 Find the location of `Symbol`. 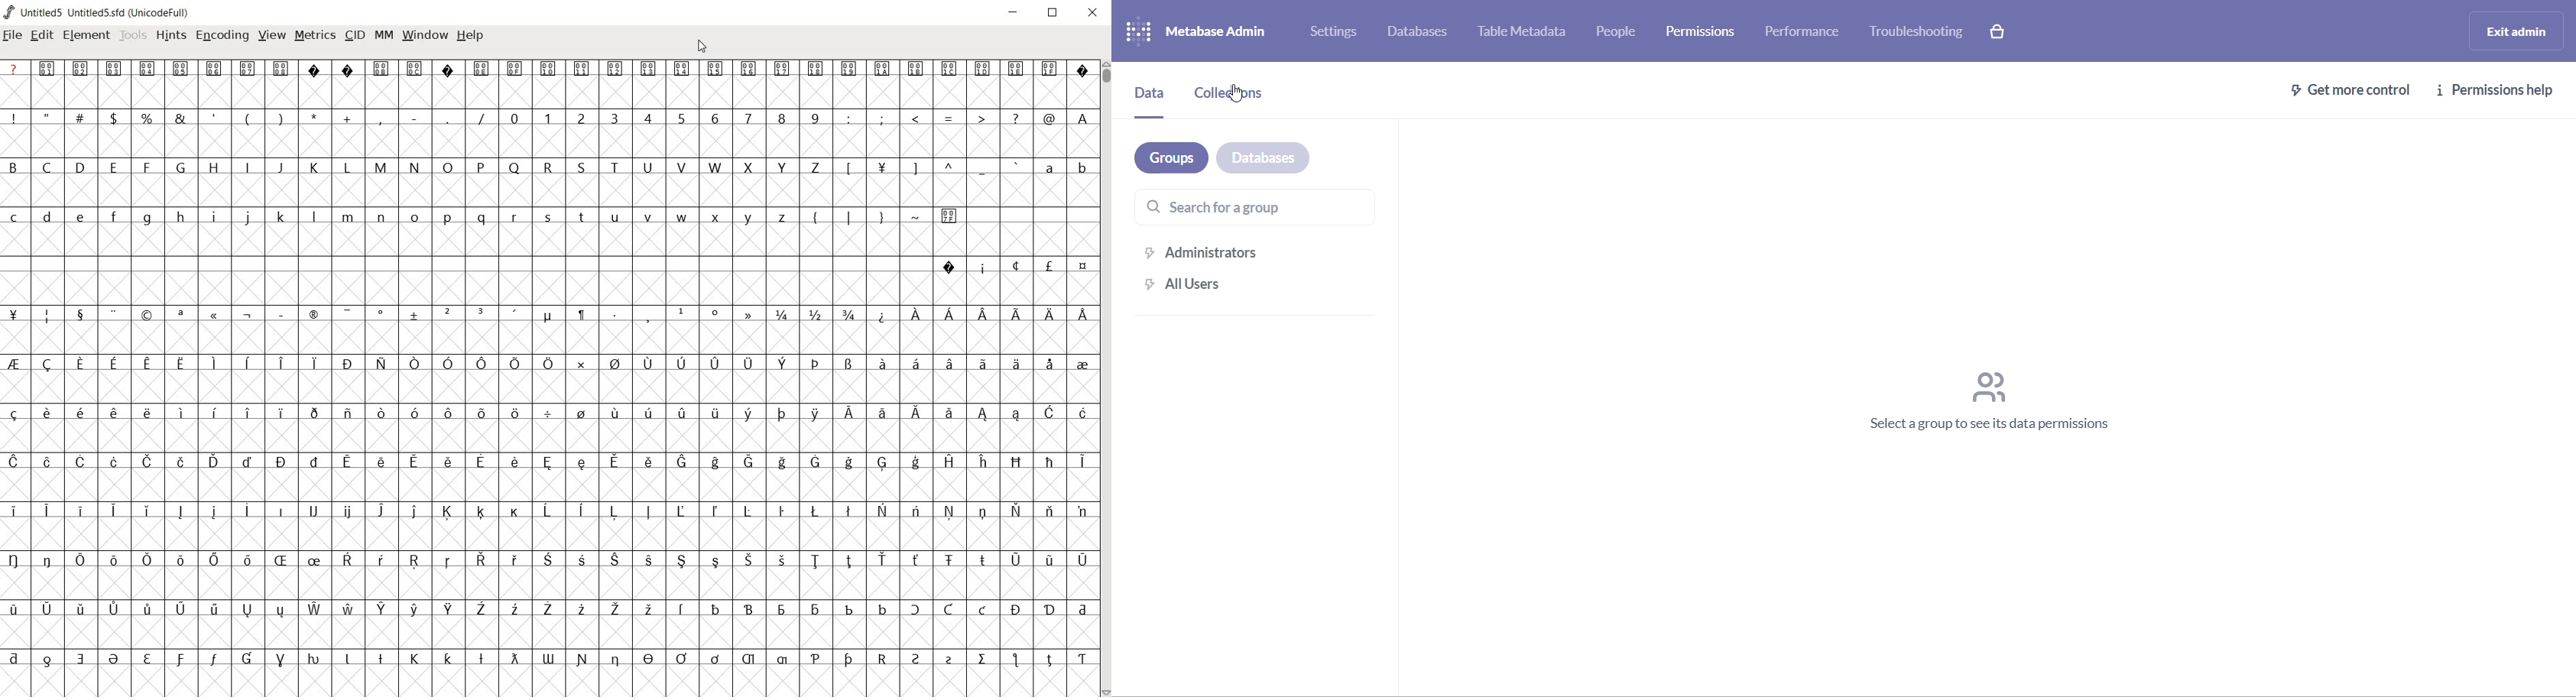

Symbol is located at coordinates (49, 68).